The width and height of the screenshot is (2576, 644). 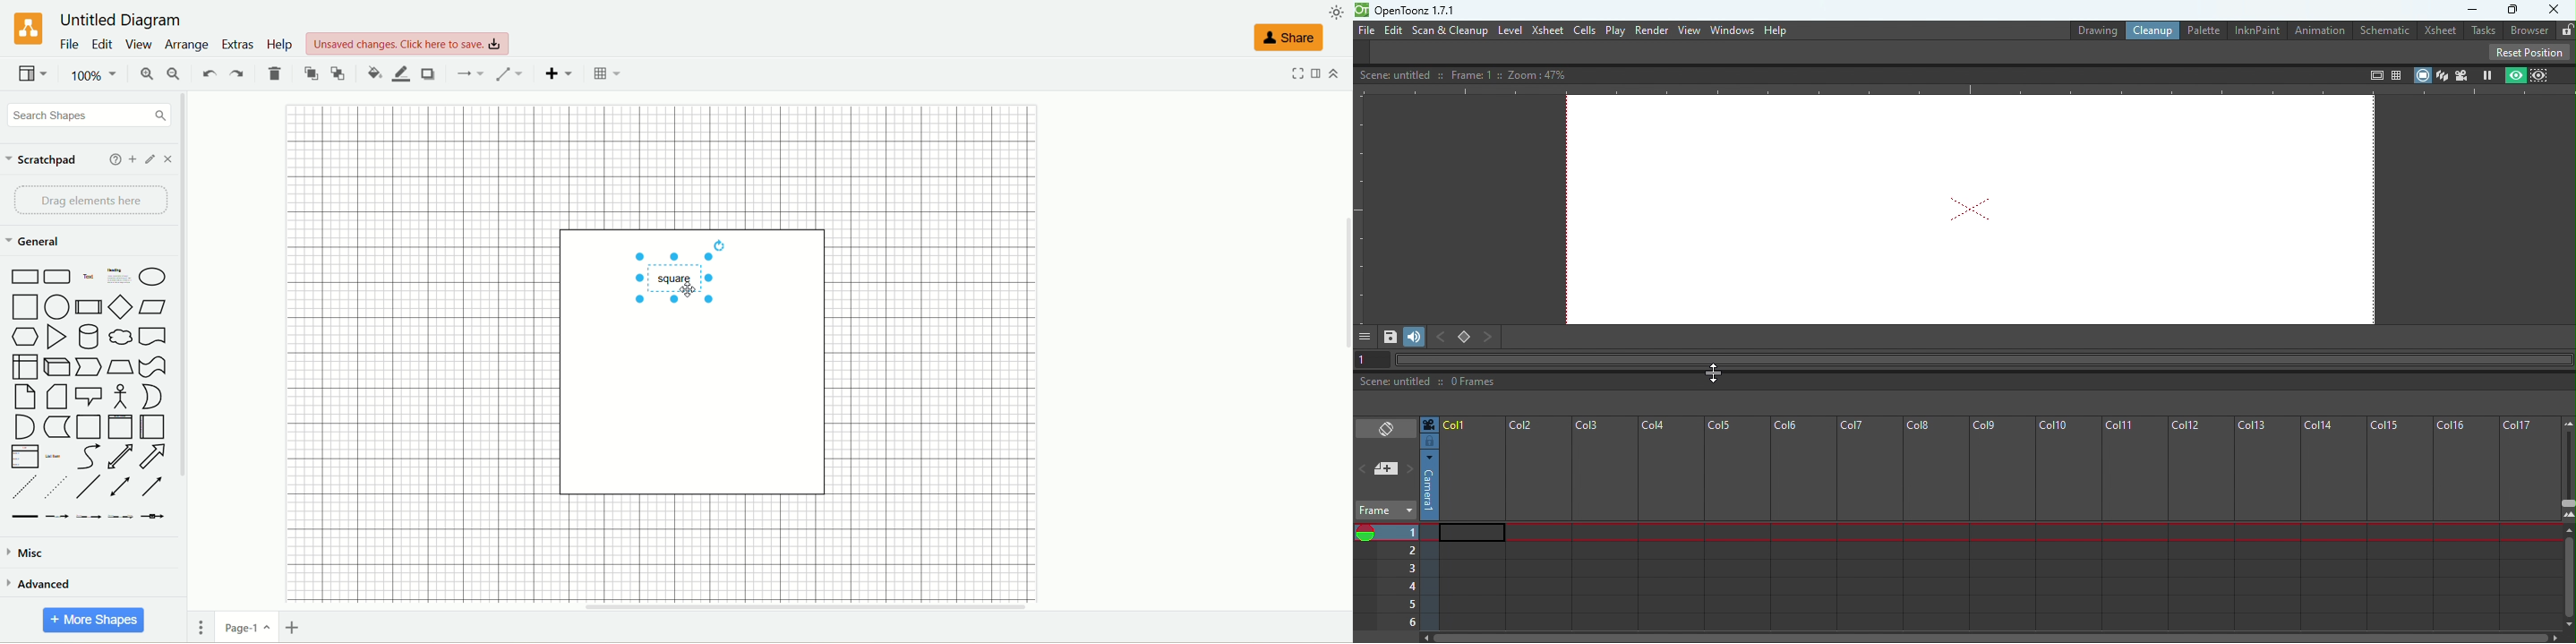 What do you see at coordinates (1287, 37) in the screenshot?
I see `share` at bounding box center [1287, 37].